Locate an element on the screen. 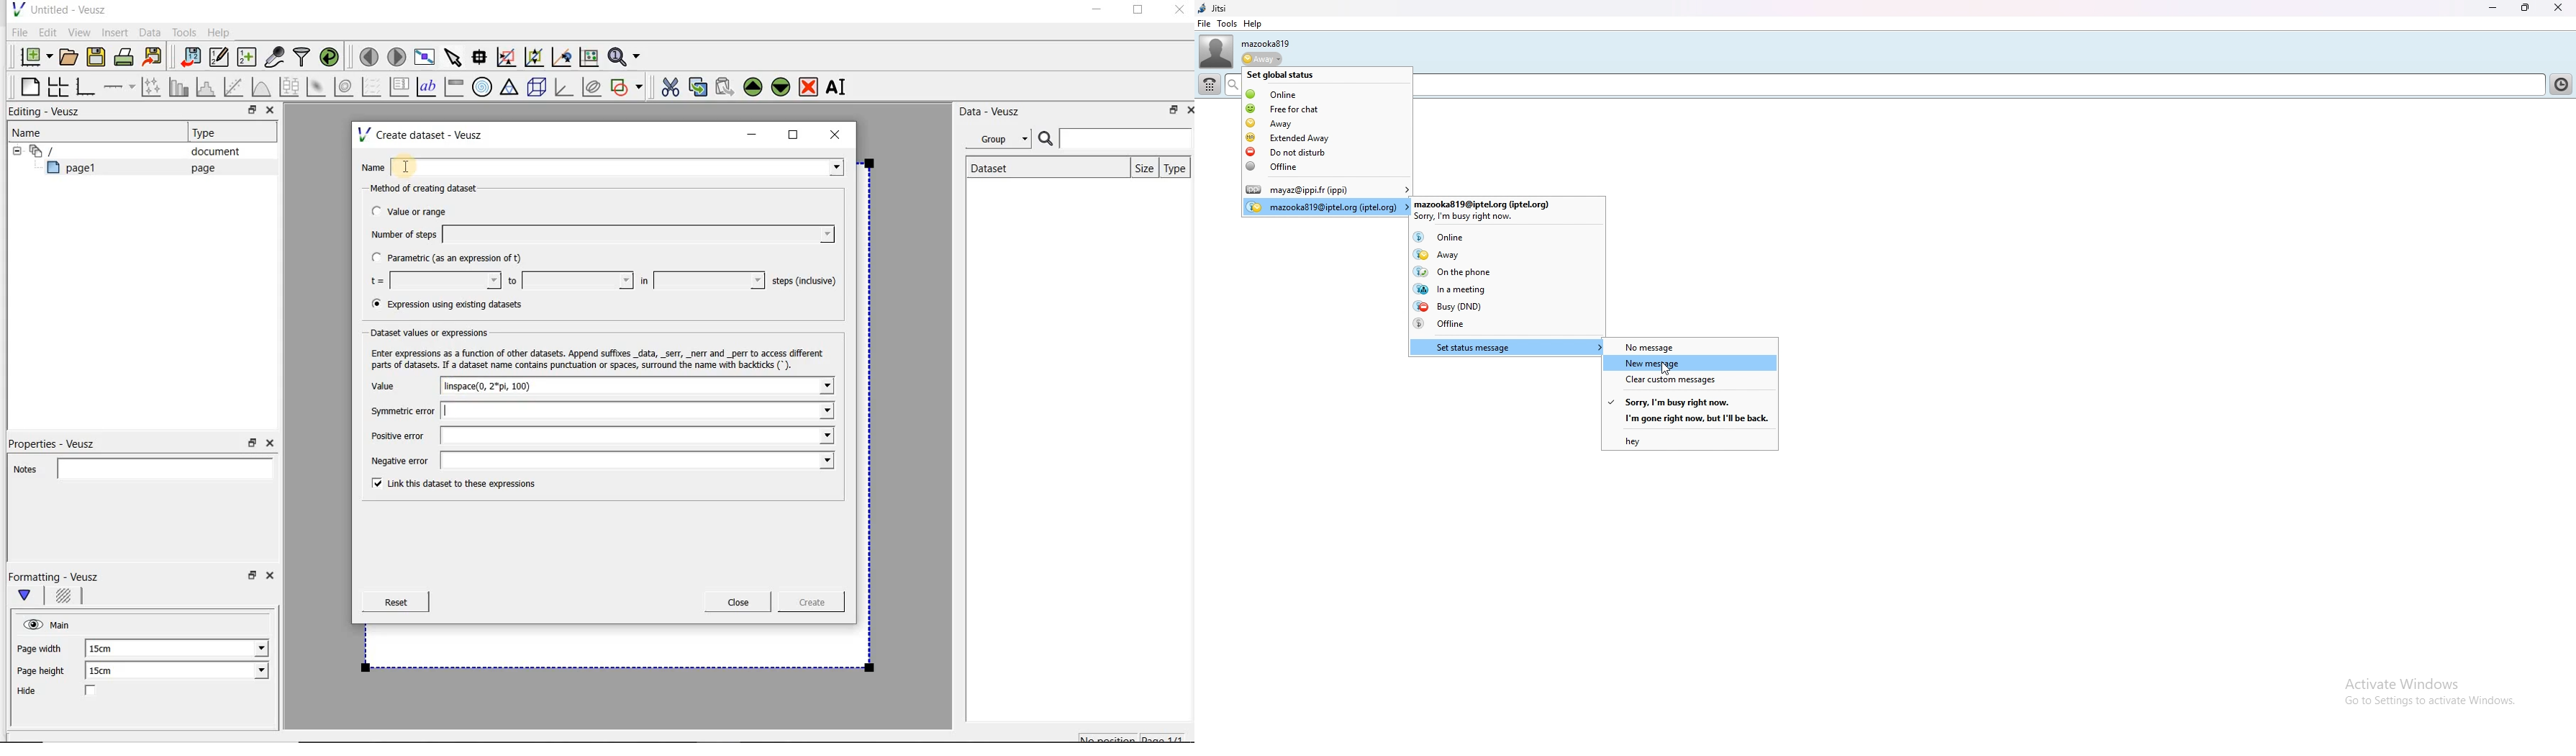 The image size is (2576, 756). Notes is located at coordinates (139, 467).